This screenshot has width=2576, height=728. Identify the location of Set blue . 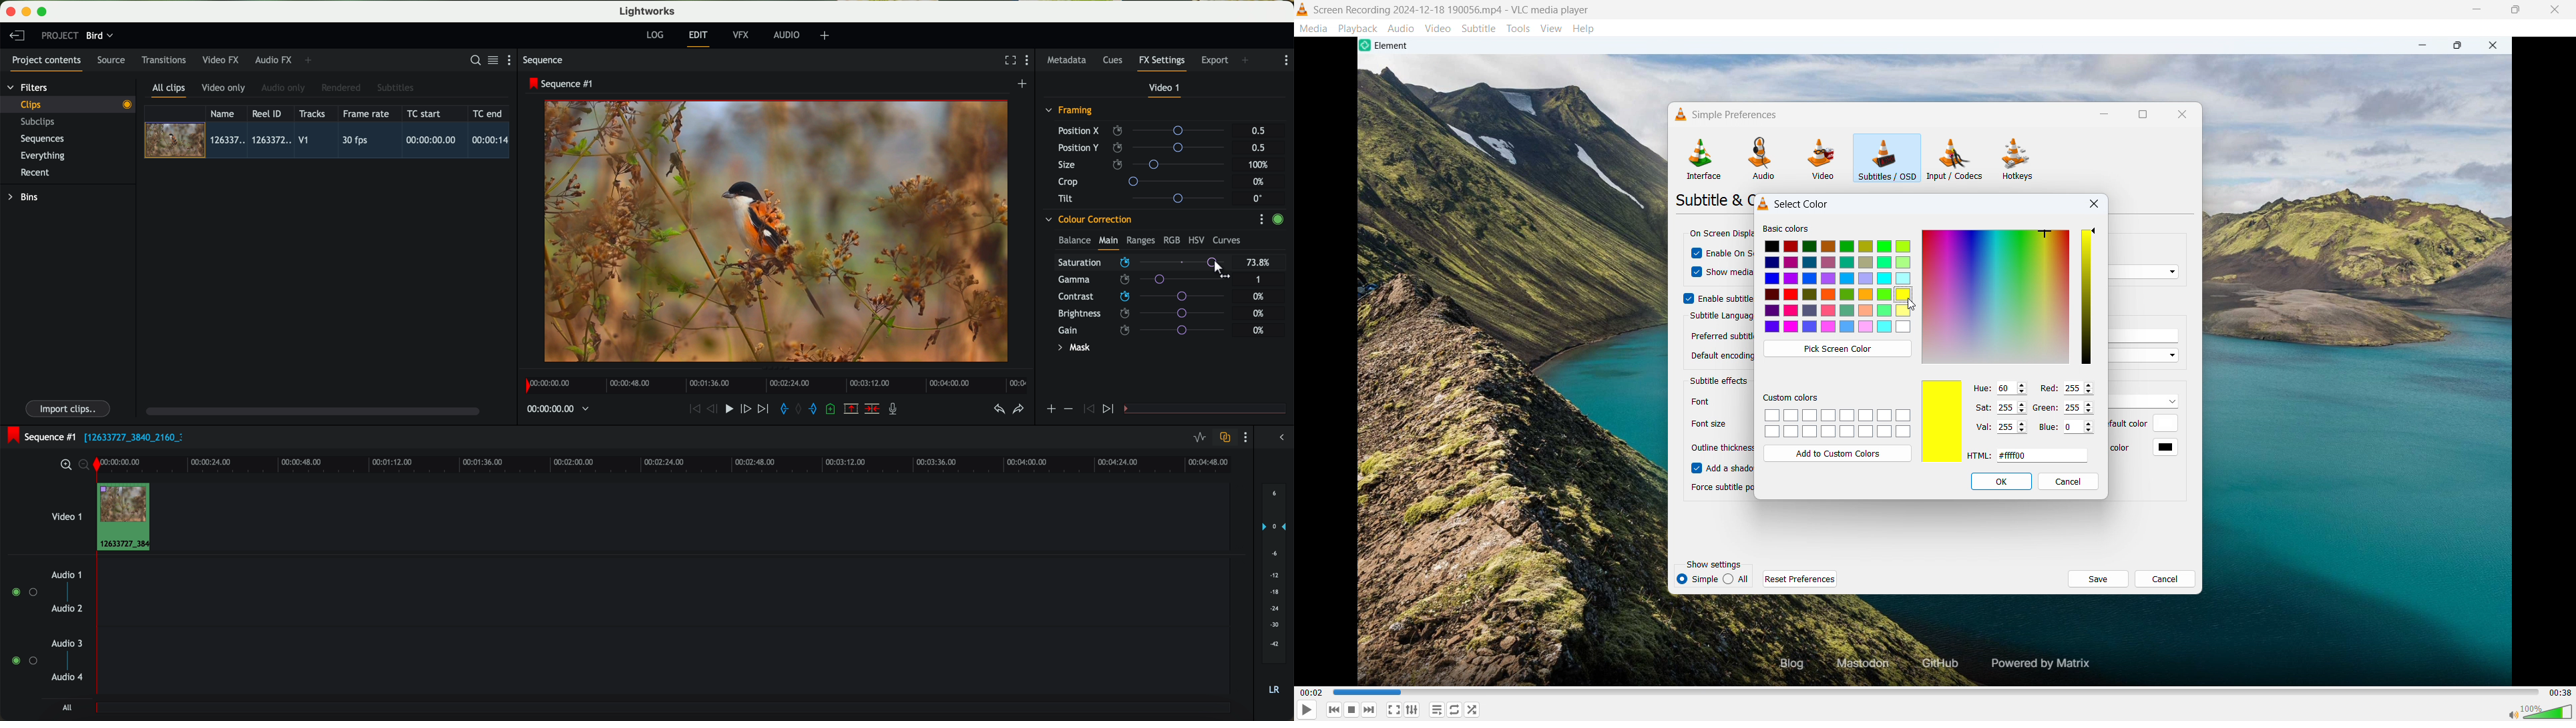
(2079, 427).